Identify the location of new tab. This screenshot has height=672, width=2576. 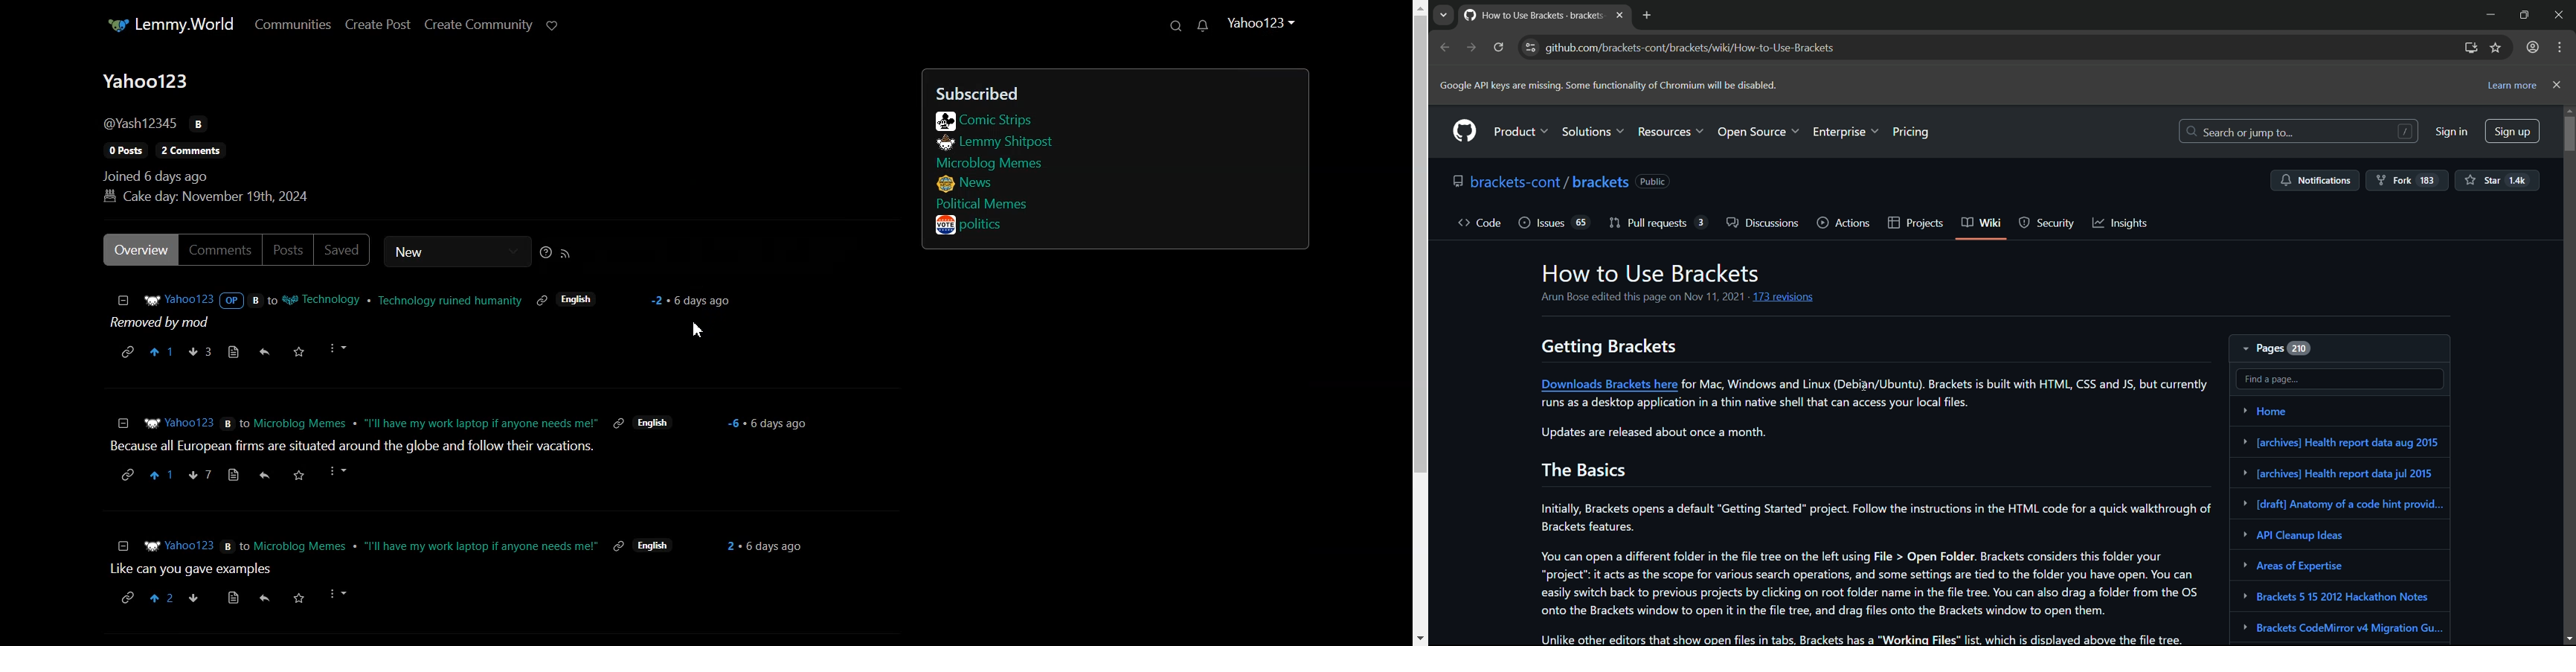
(1646, 15).